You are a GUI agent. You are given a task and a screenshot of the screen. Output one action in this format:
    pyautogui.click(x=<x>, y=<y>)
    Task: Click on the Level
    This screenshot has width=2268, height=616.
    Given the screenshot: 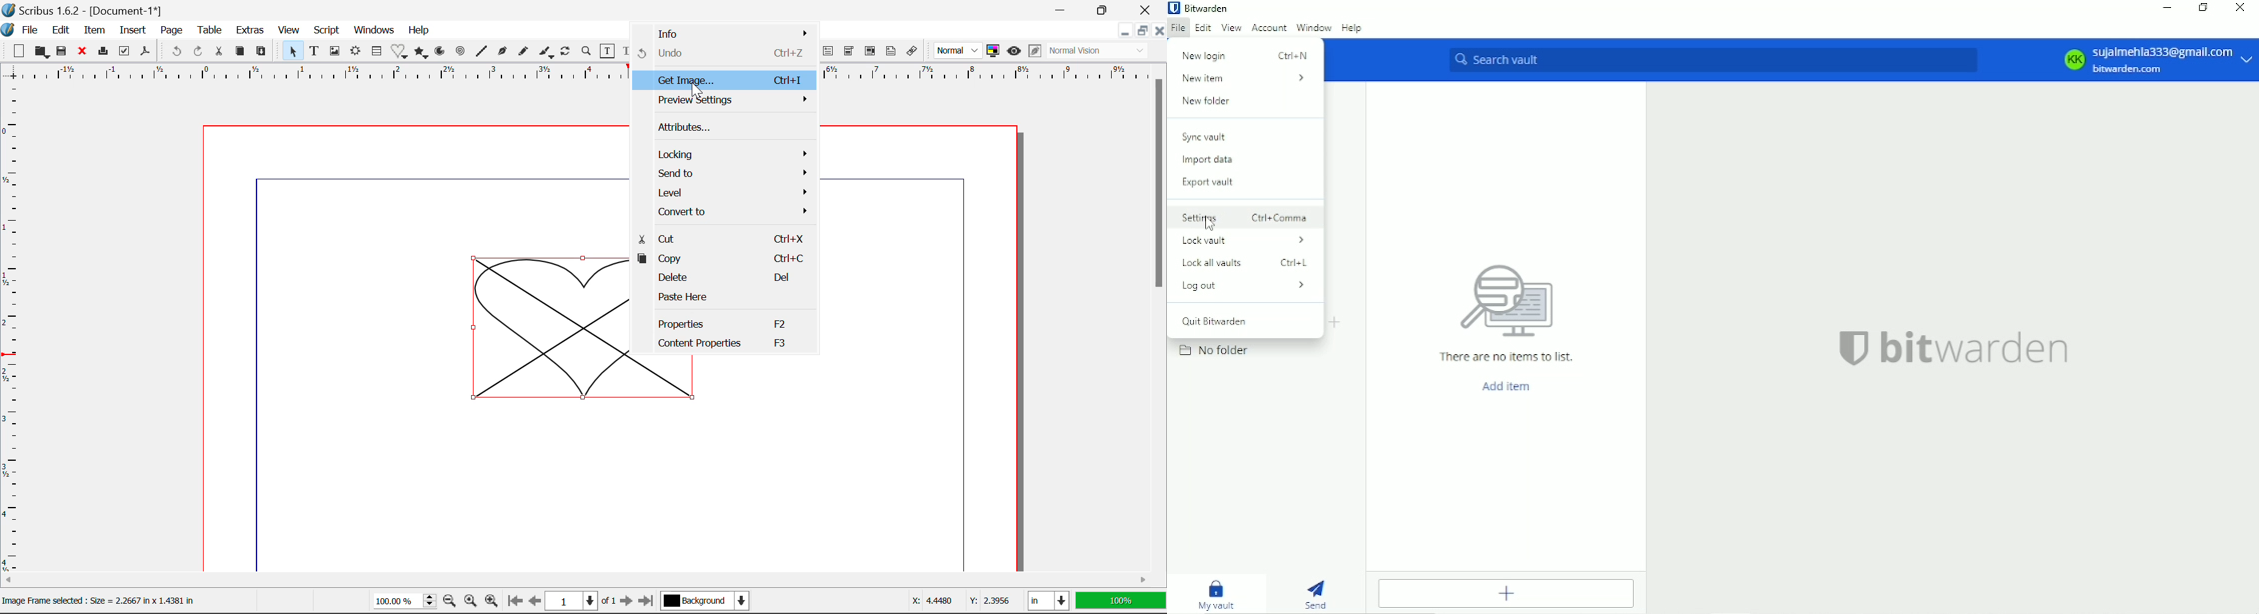 What is the action you would take?
    pyautogui.click(x=727, y=191)
    